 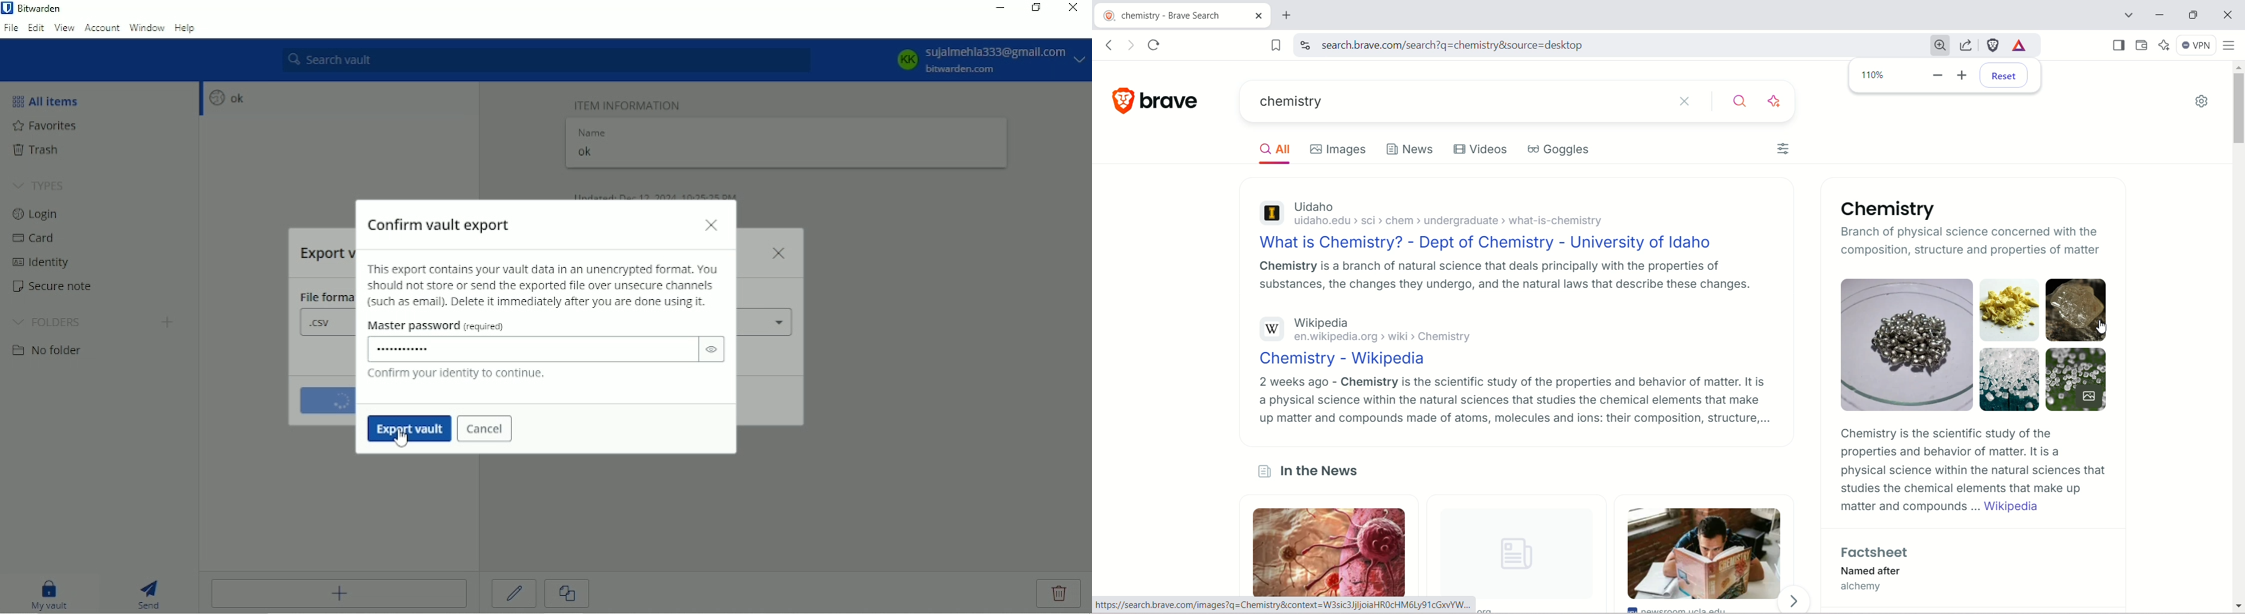 I want to click on Edit, so click(x=36, y=27).